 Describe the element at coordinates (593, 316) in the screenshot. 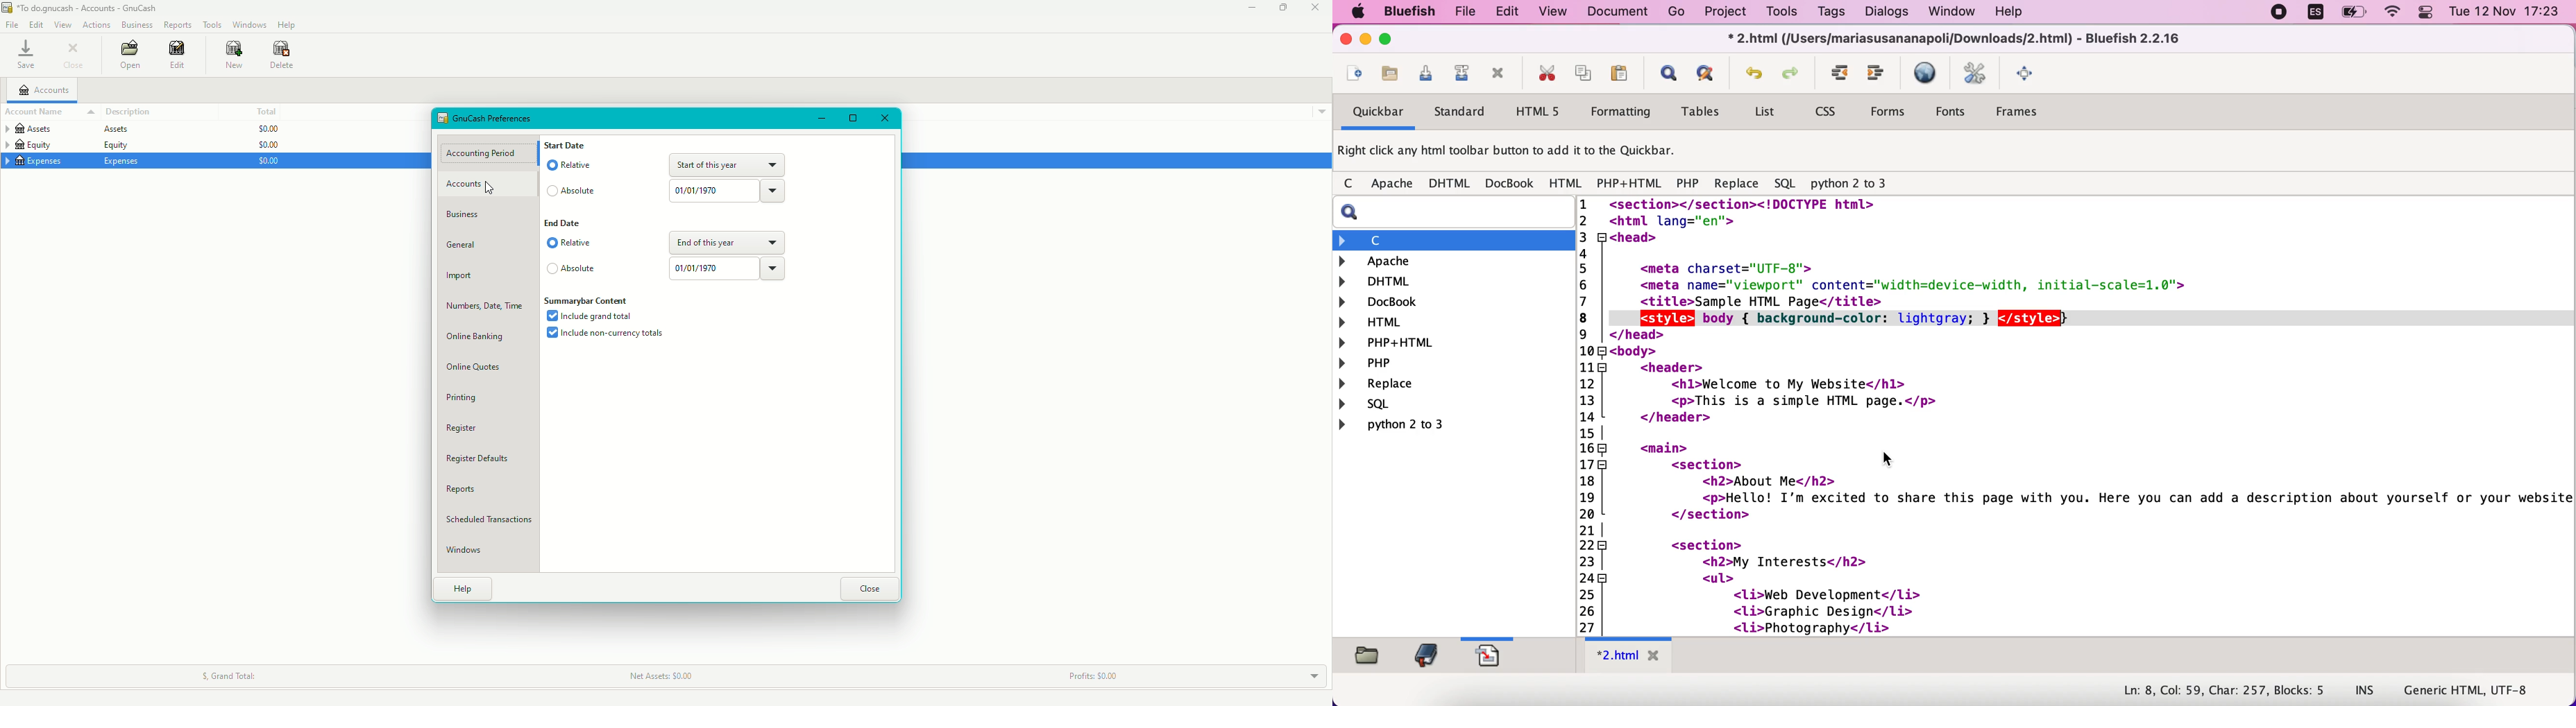

I see `Include total` at that location.